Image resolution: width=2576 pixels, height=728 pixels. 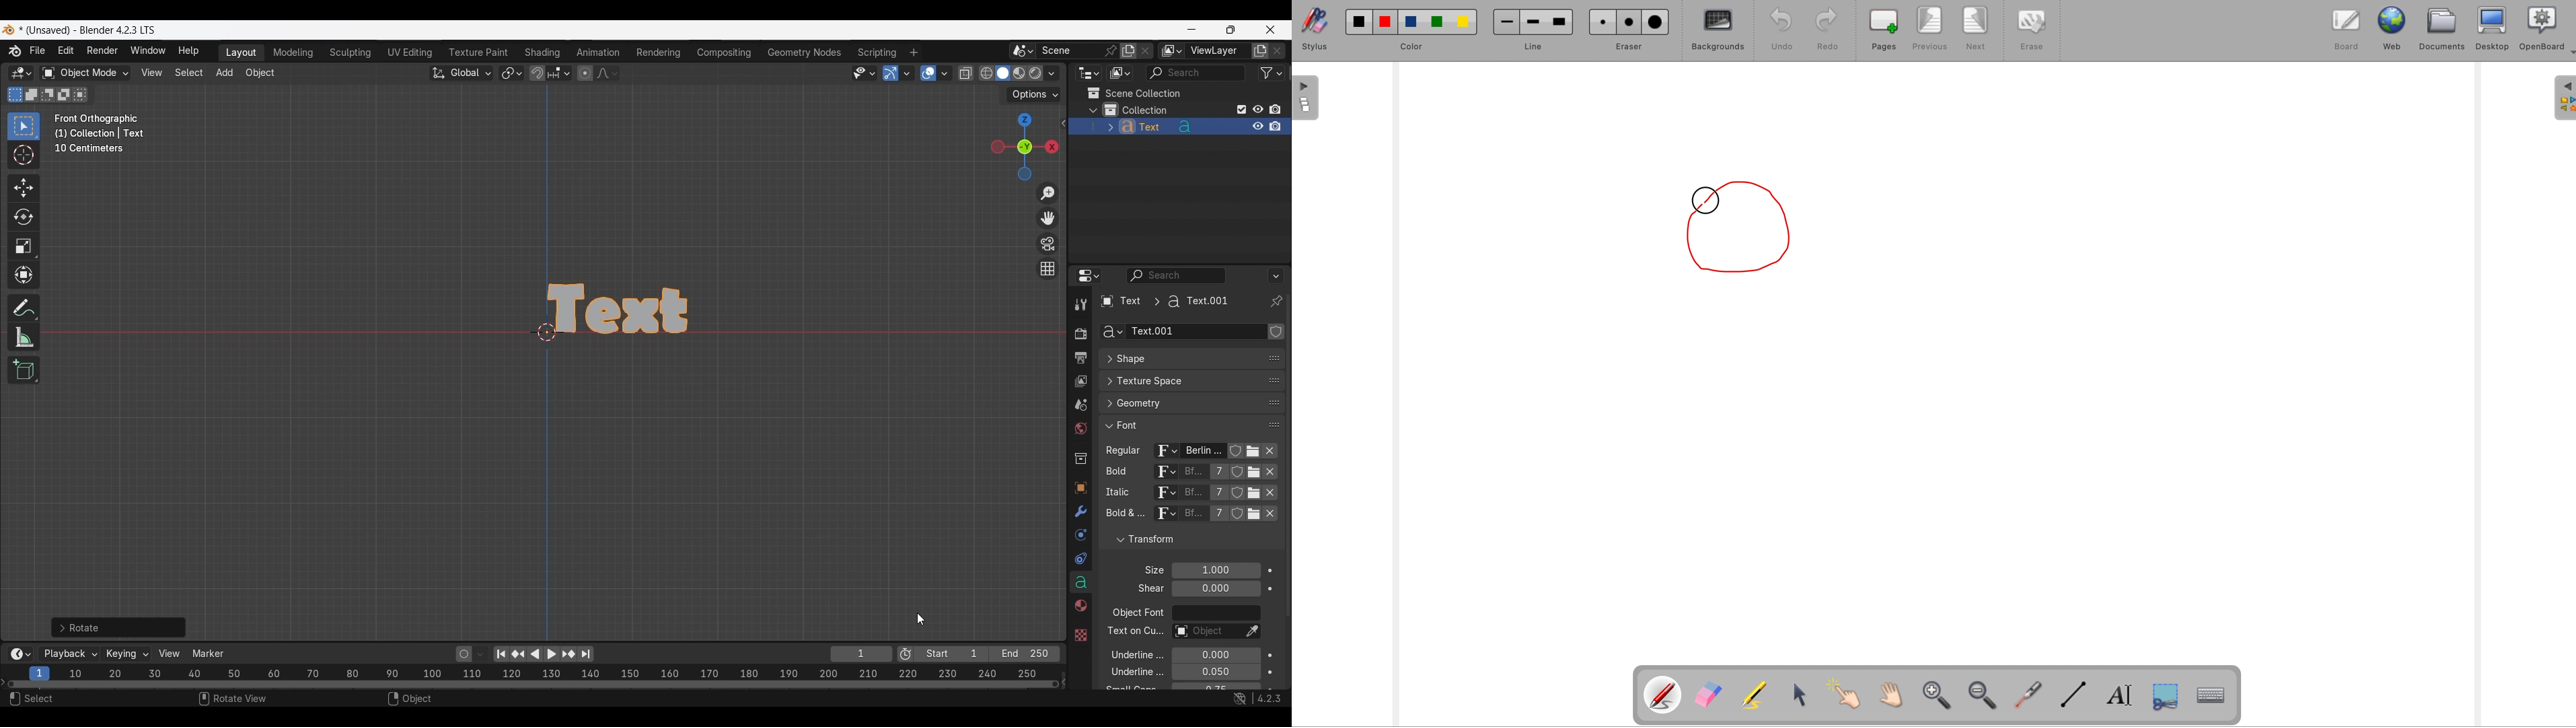 I want to click on Object font, so click(x=1216, y=613).